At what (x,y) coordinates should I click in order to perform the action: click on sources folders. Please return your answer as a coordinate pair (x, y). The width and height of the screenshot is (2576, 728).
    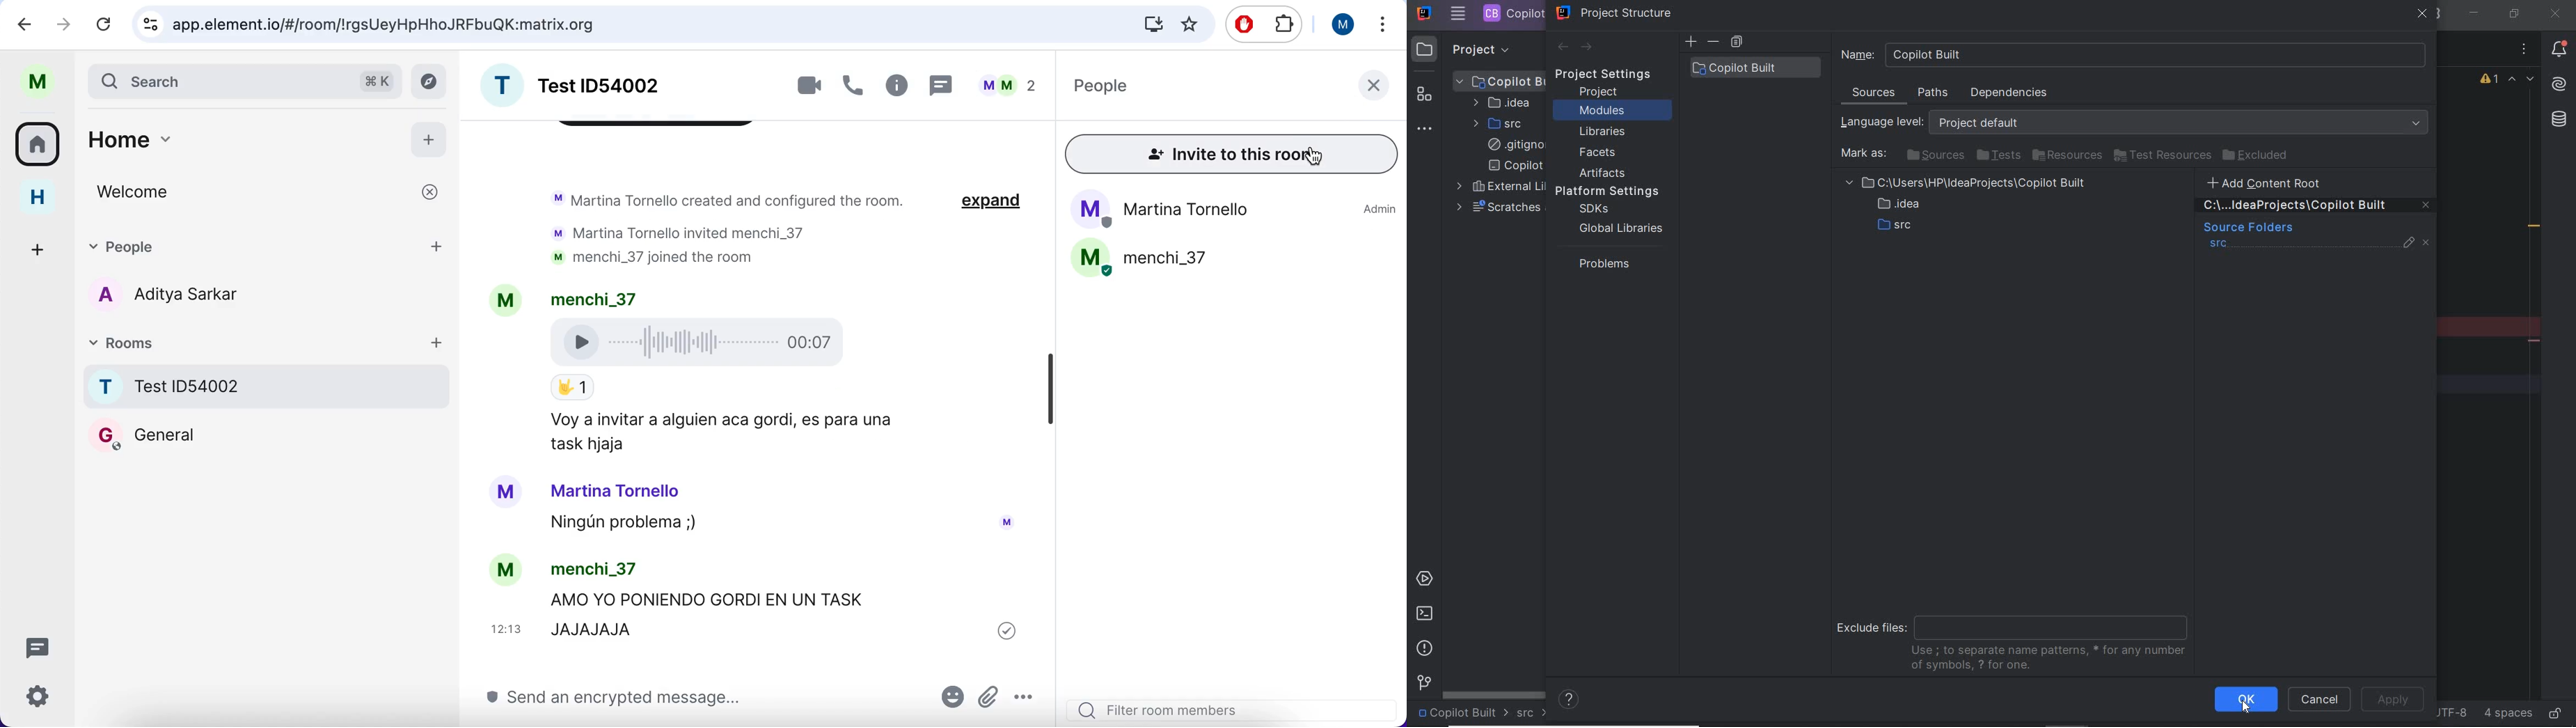
    Looking at the image, I should click on (2247, 228).